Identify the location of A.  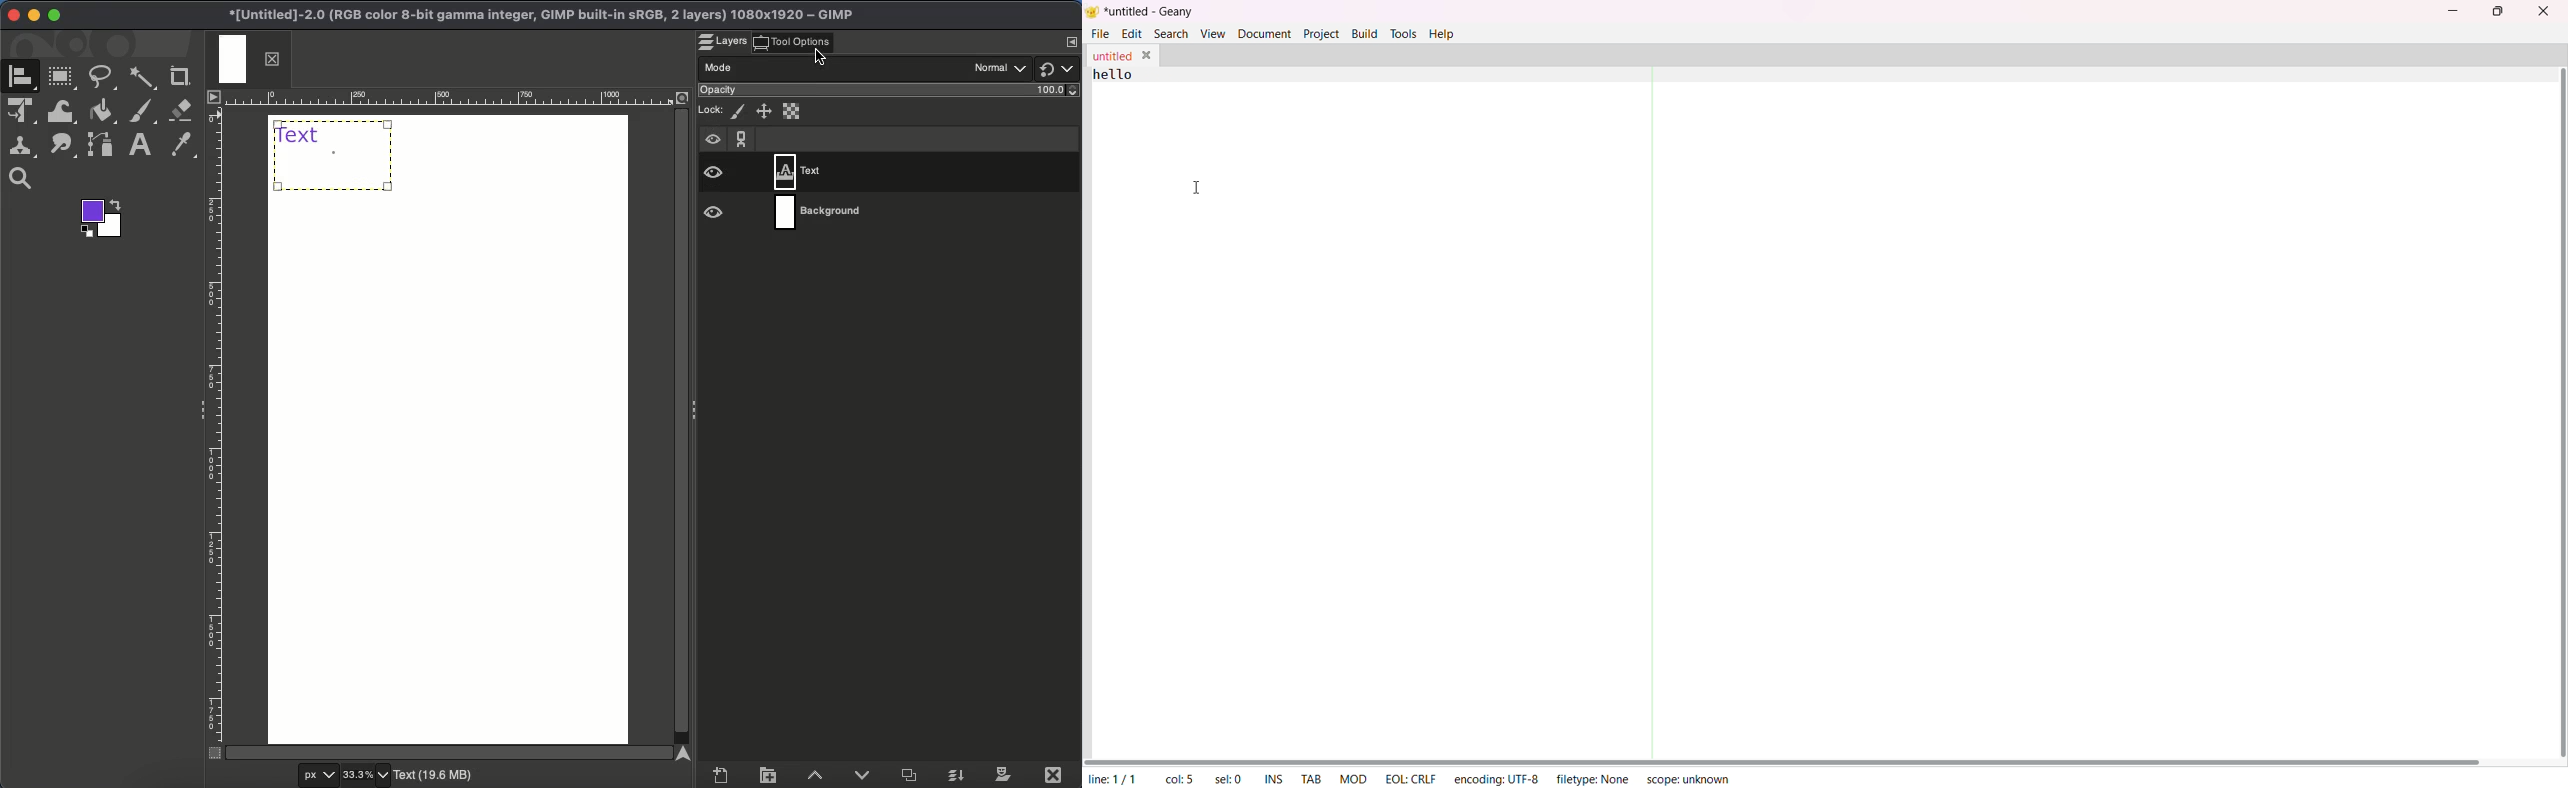
(24, 78).